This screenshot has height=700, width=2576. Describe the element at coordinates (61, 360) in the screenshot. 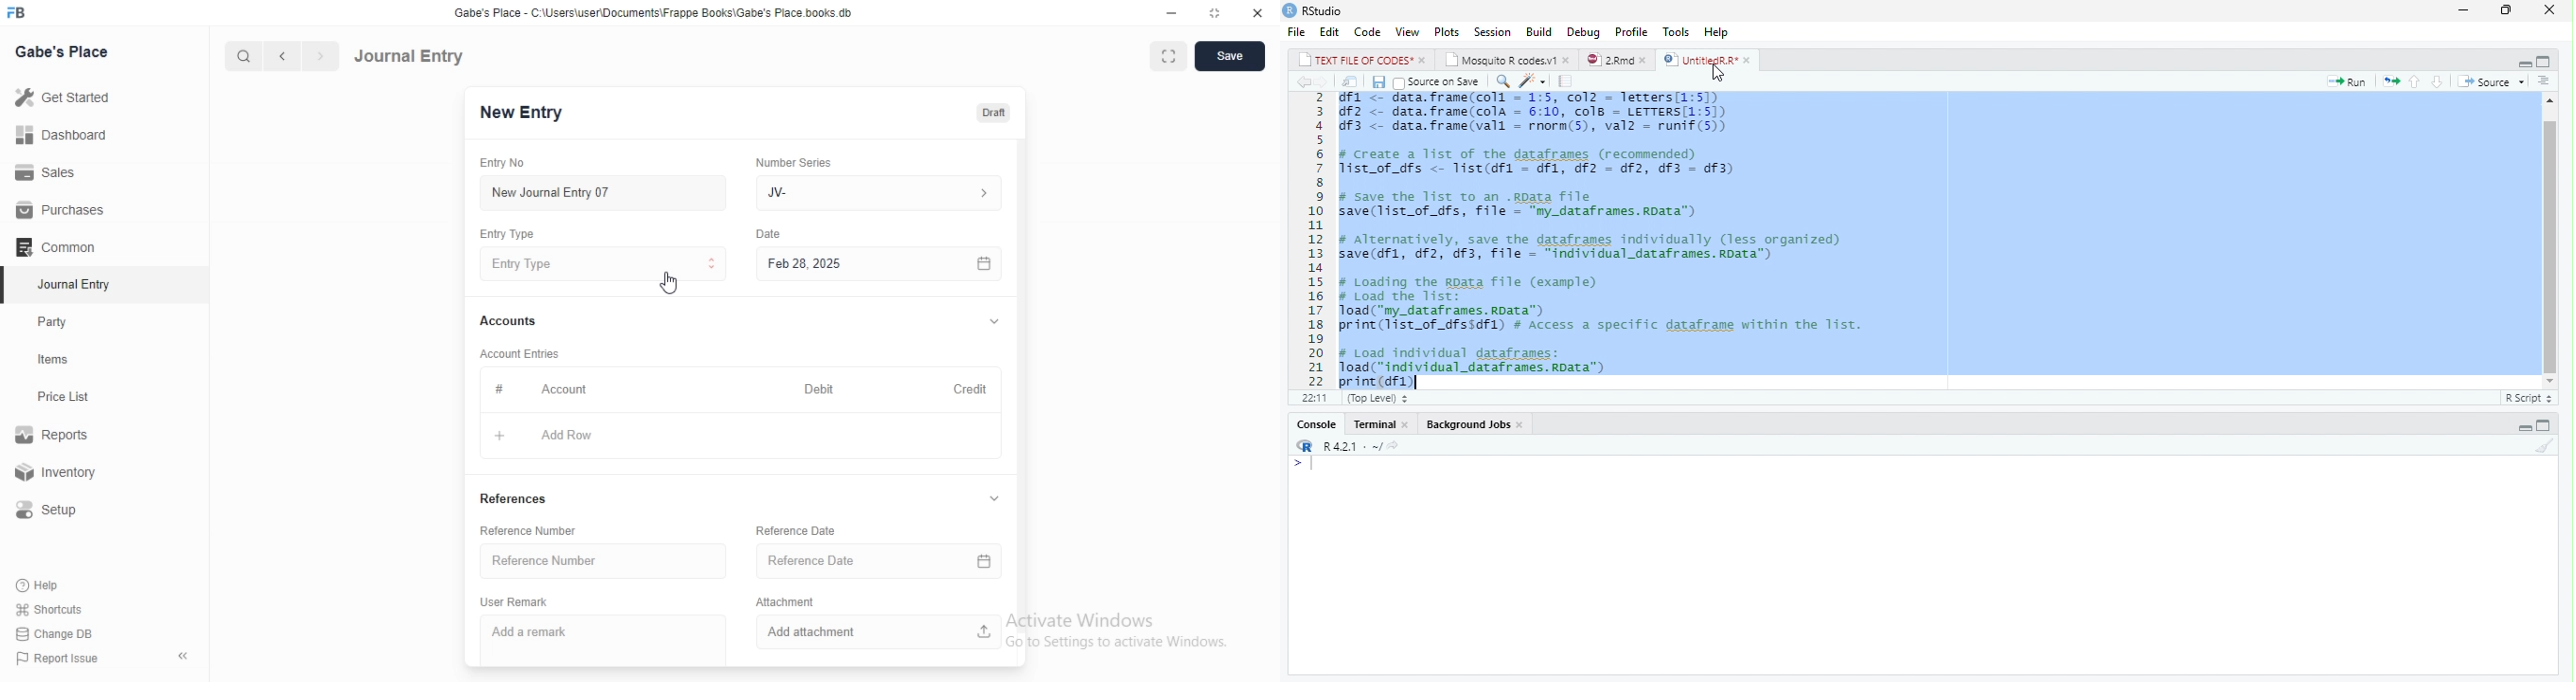

I see `tems` at that location.